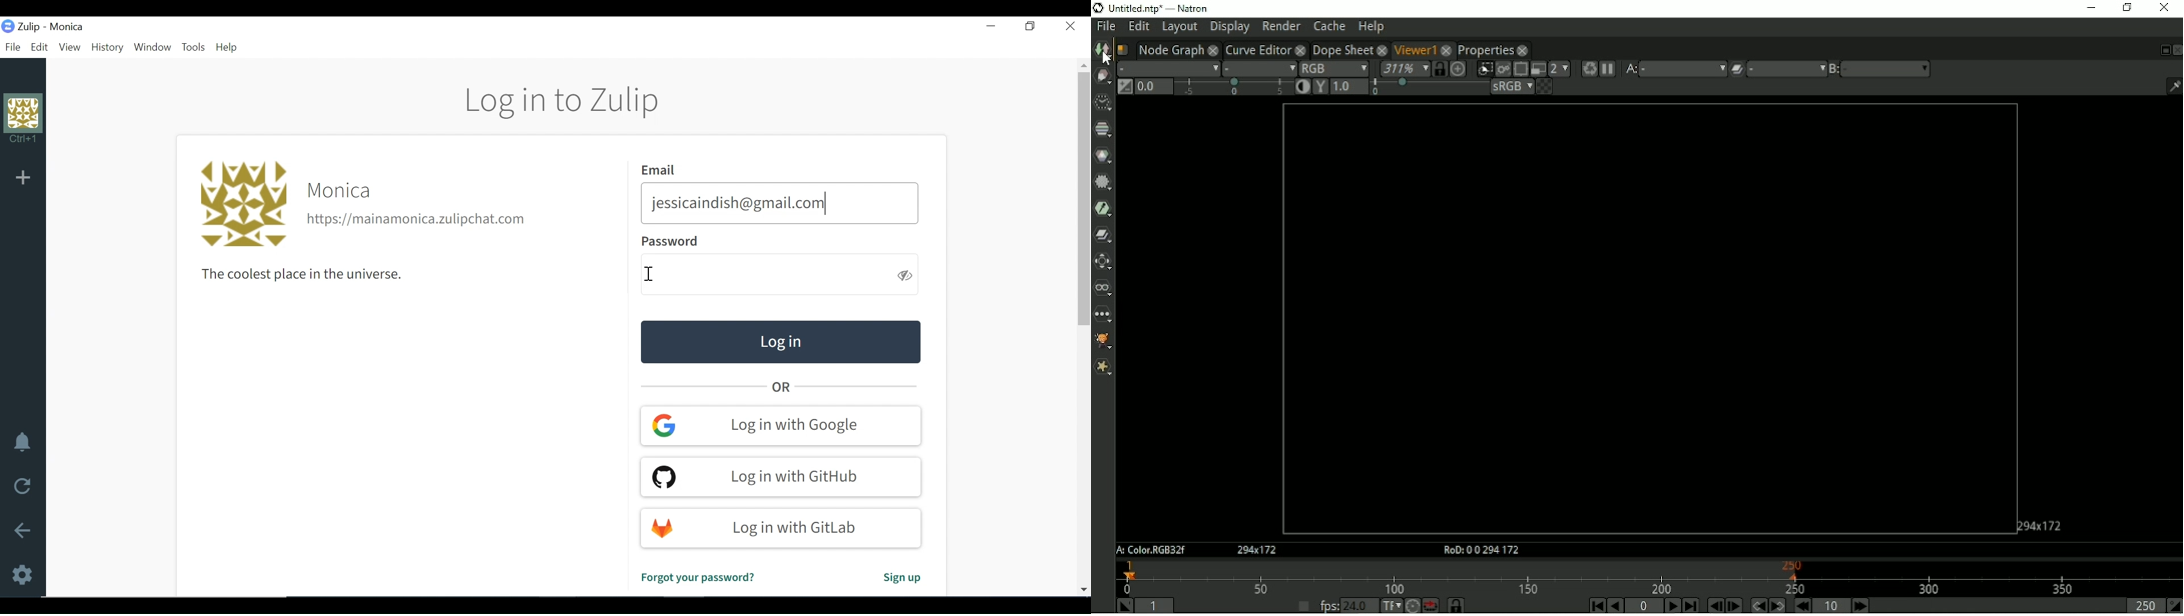 This screenshot has height=616, width=2184. I want to click on Forgot password, so click(697, 578).